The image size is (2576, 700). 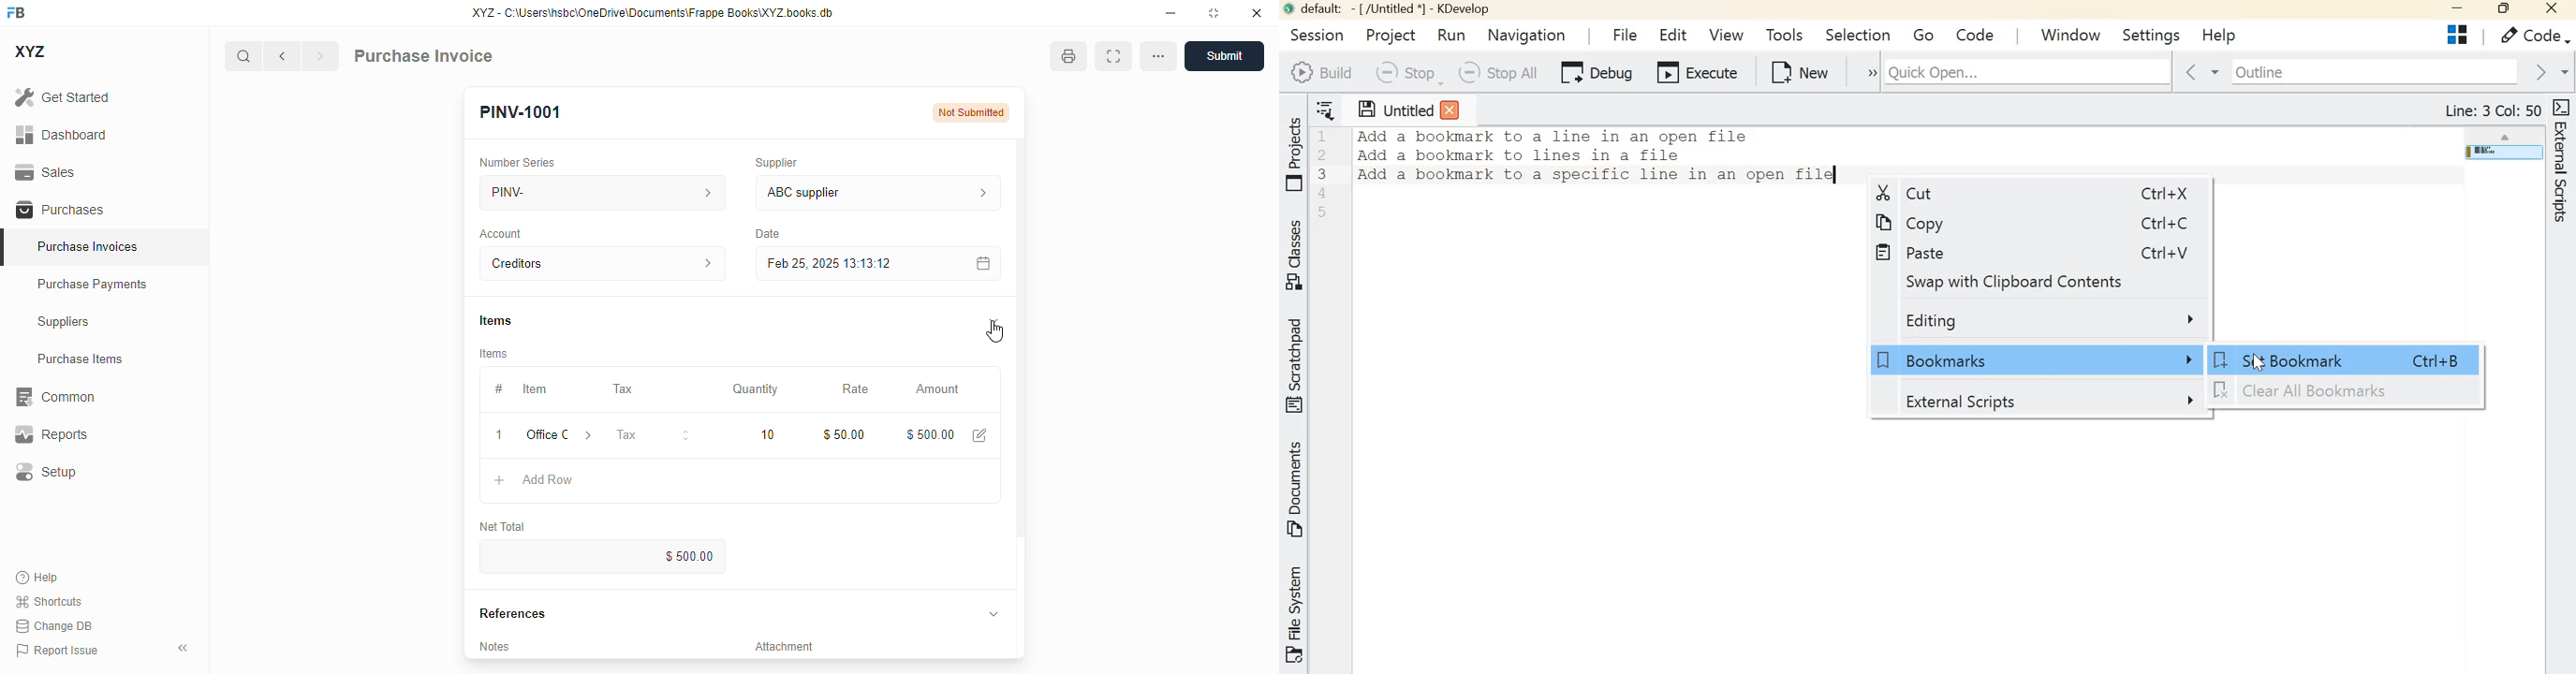 What do you see at coordinates (52, 434) in the screenshot?
I see `reports` at bounding box center [52, 434].